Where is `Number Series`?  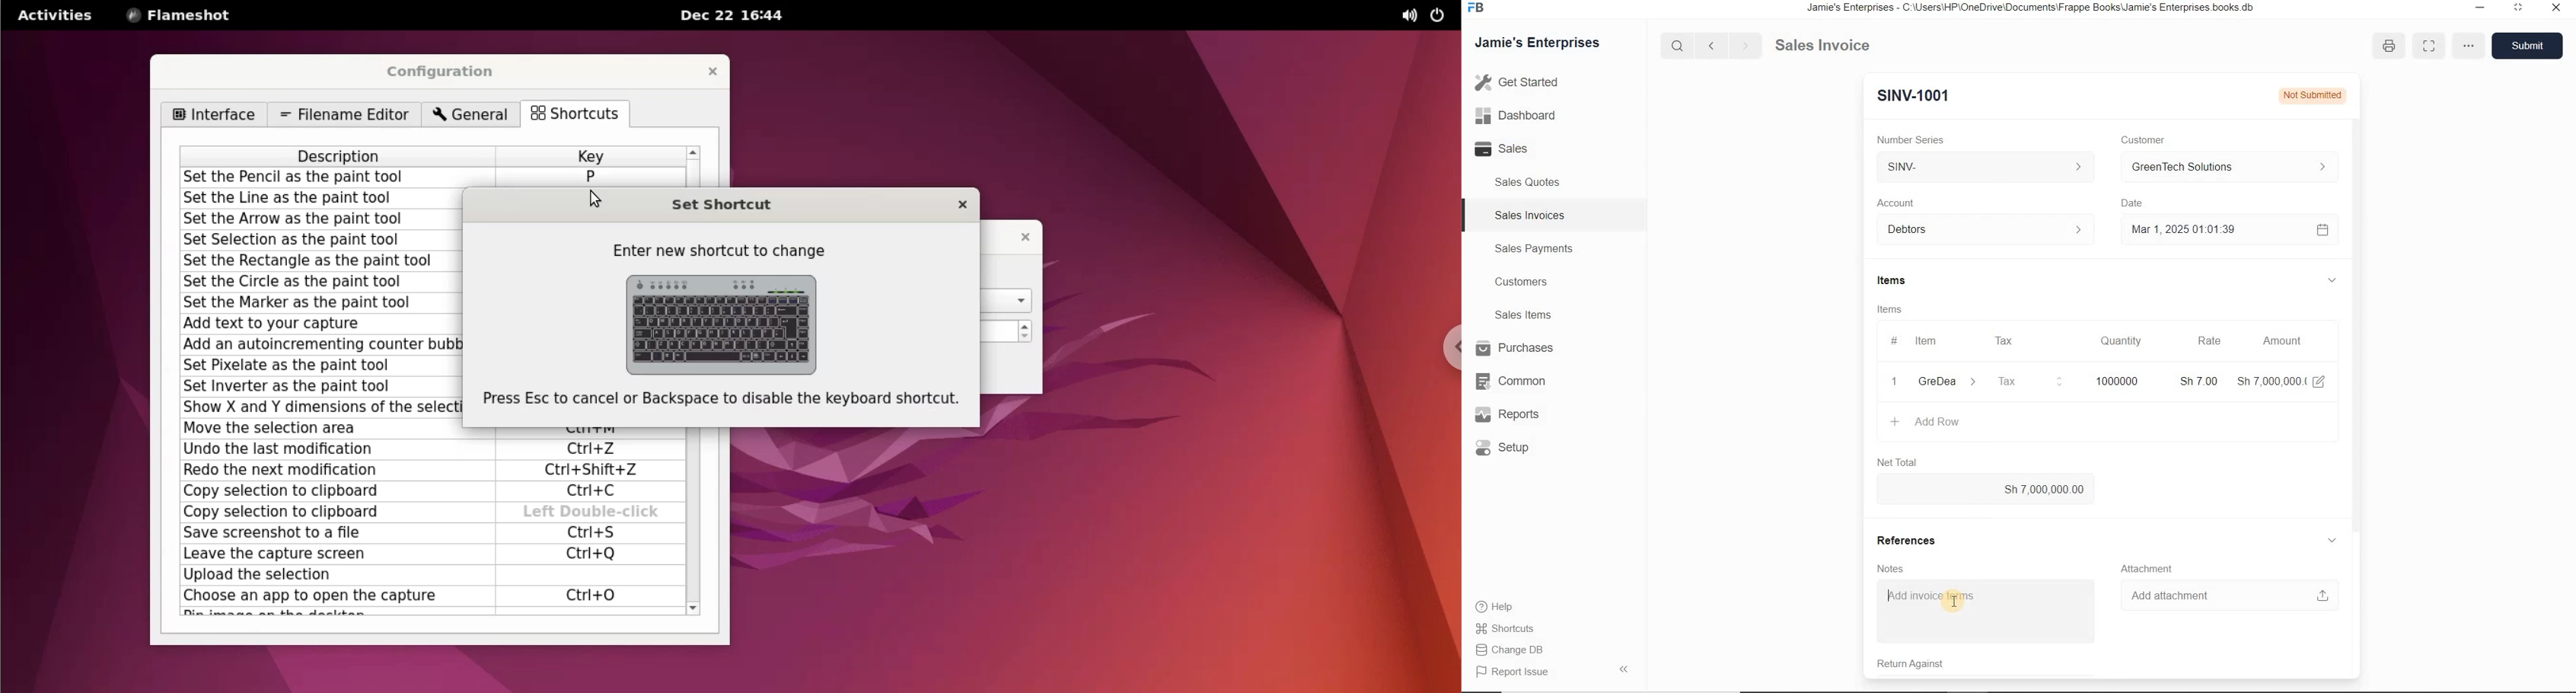 Number Series is located at coordinates (1907, 137).